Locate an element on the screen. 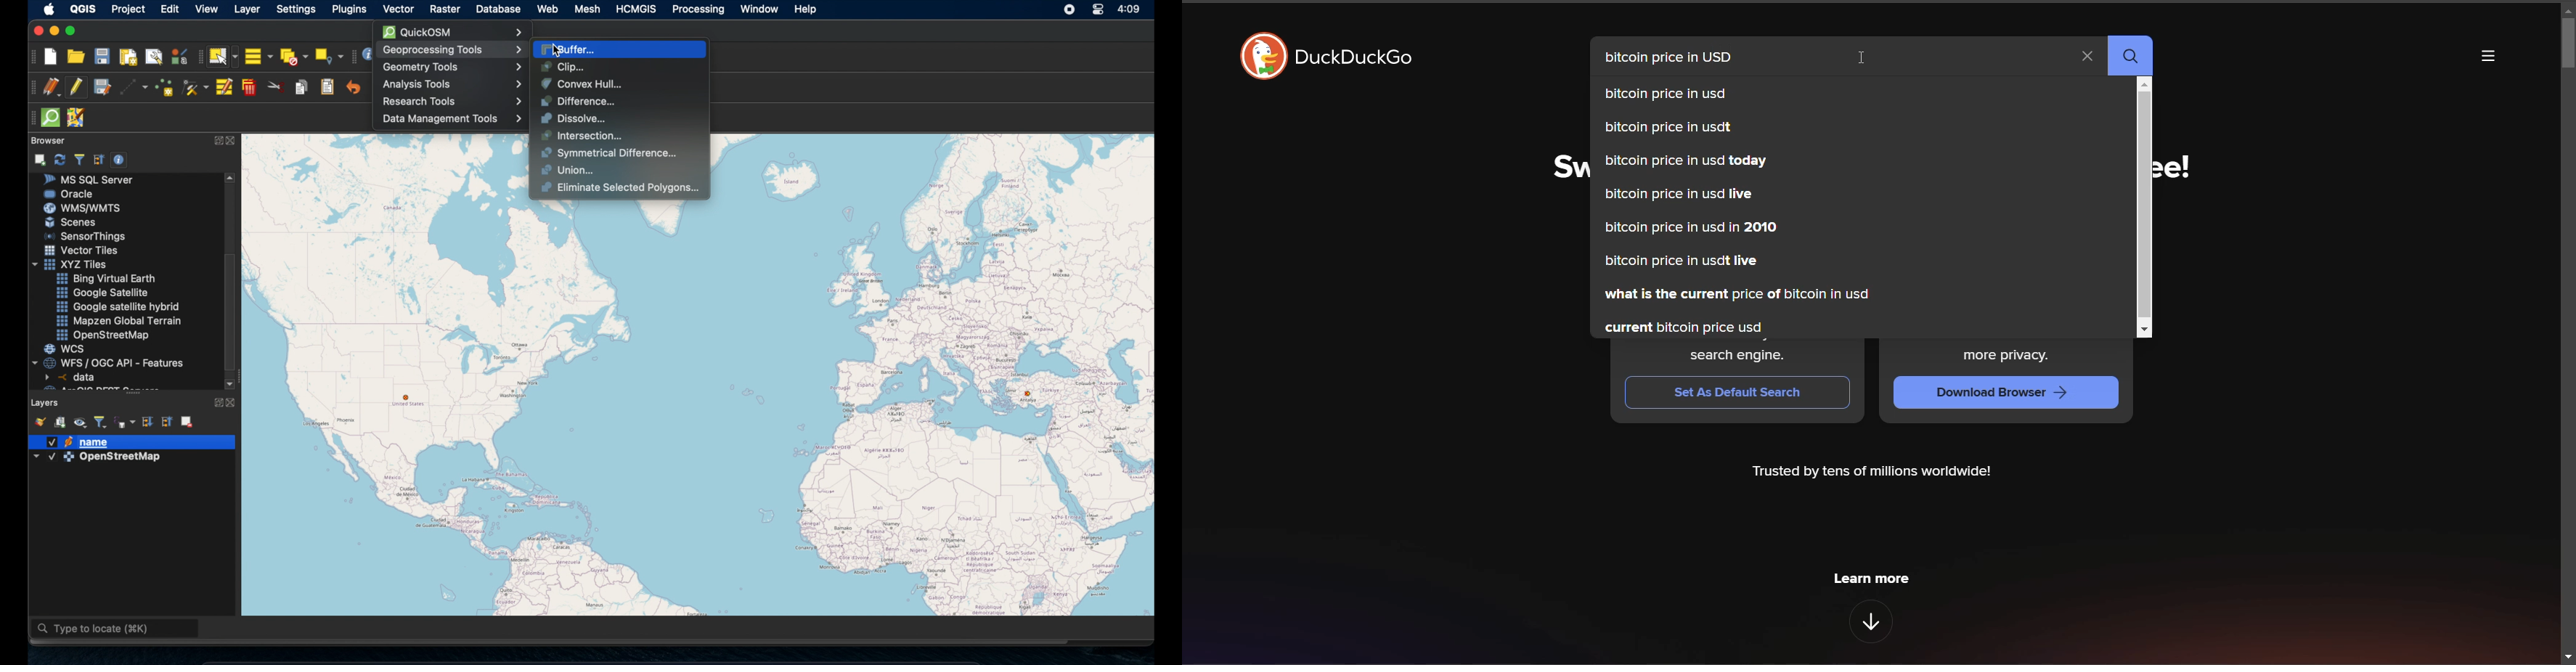  quicksom is located at coordinates (51, 118).